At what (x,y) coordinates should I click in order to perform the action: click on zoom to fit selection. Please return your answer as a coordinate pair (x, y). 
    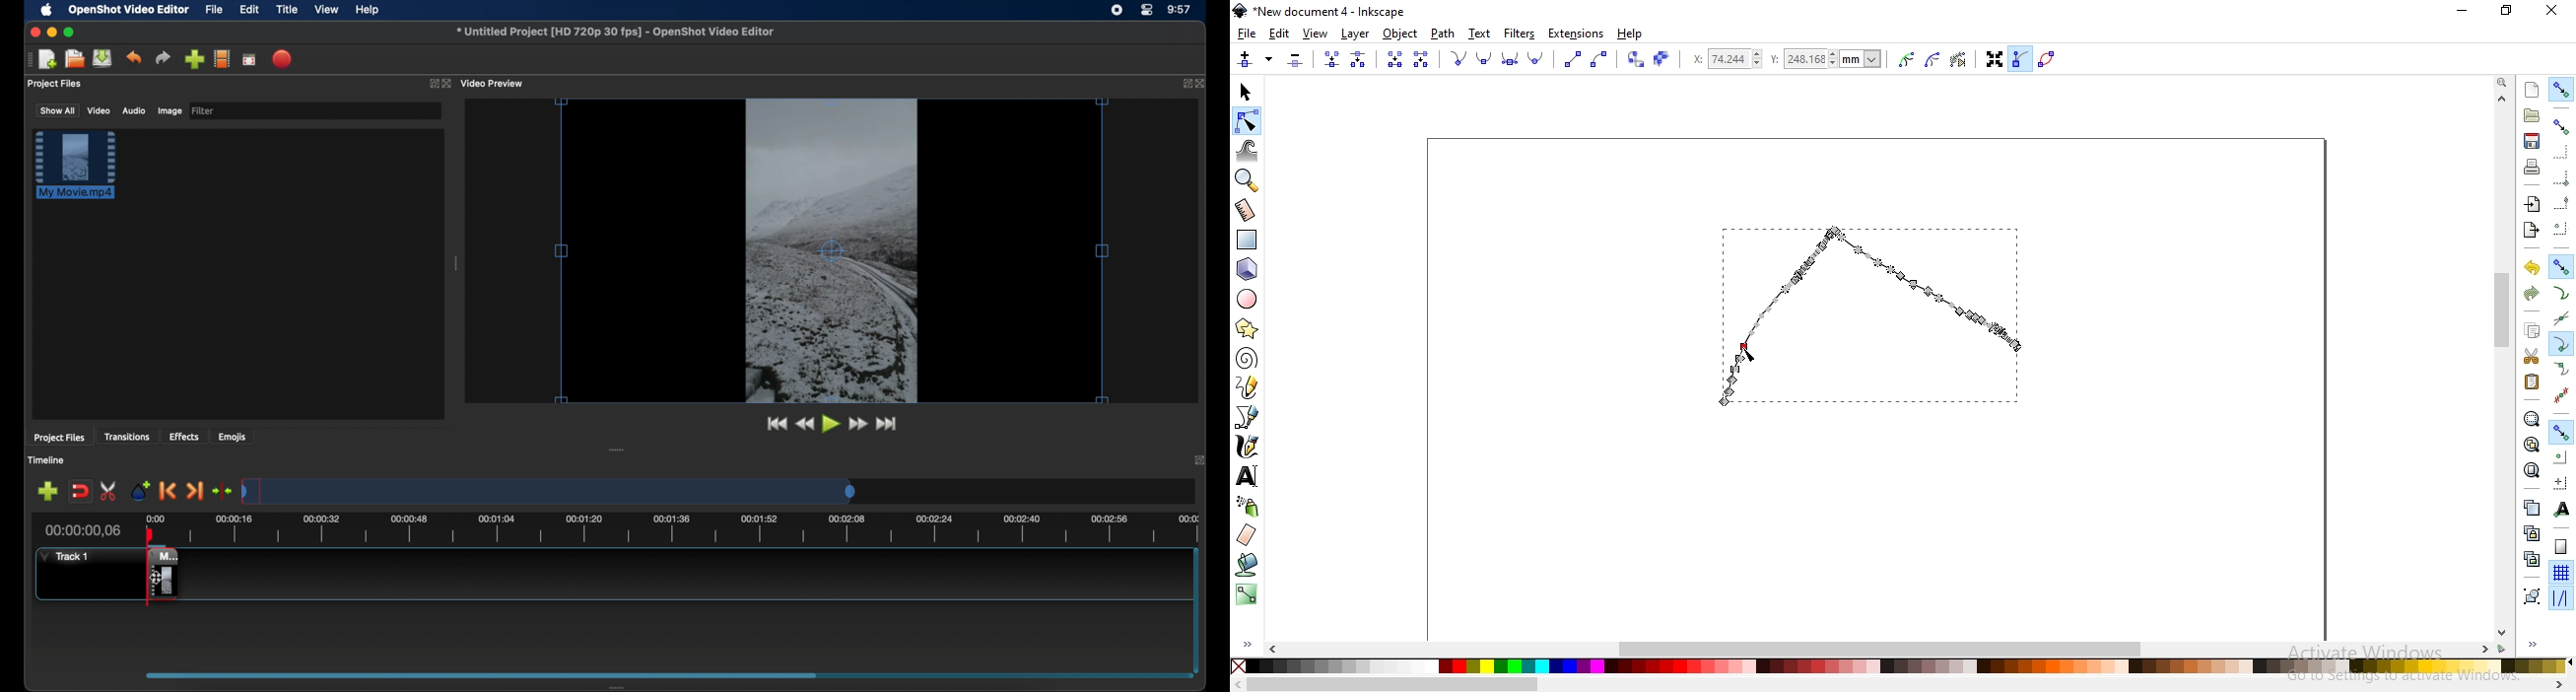
    Looking at the image, I should click on (2530, 418).